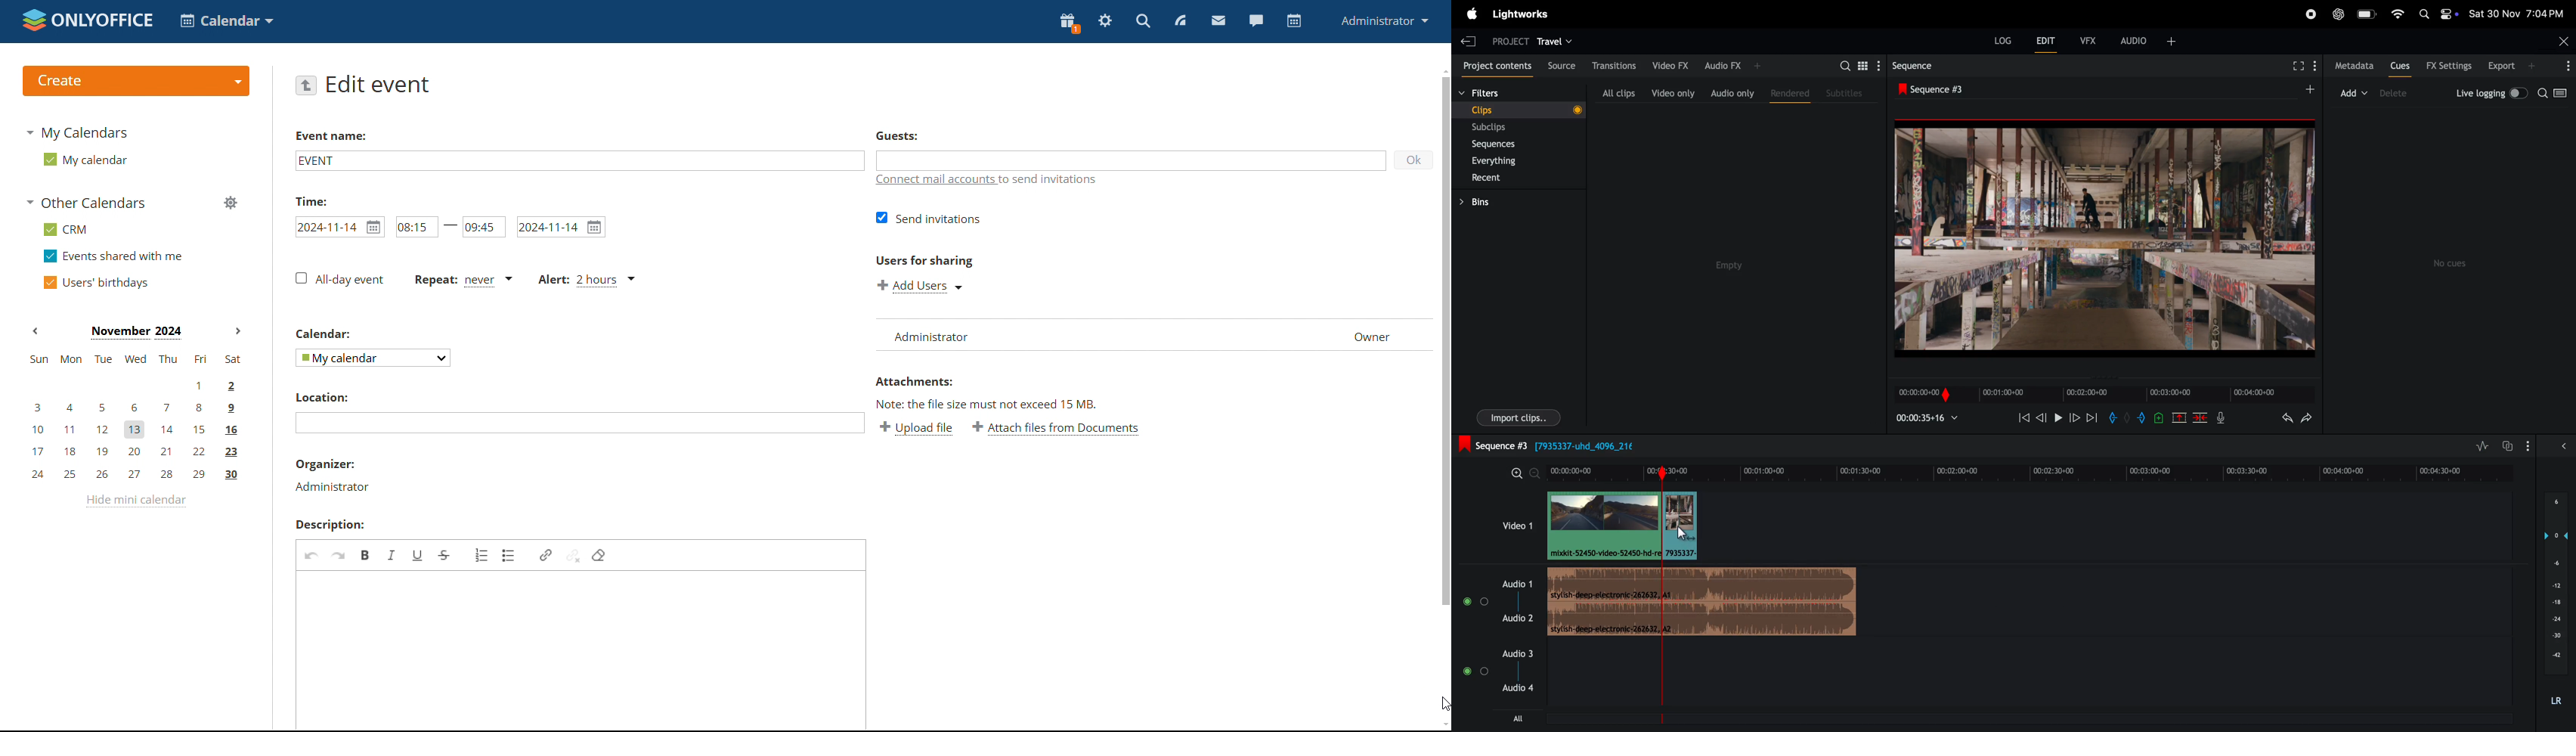 The height and width of the screenshot is (756, 2576). I want to click on audio +, so click(2150, 40).